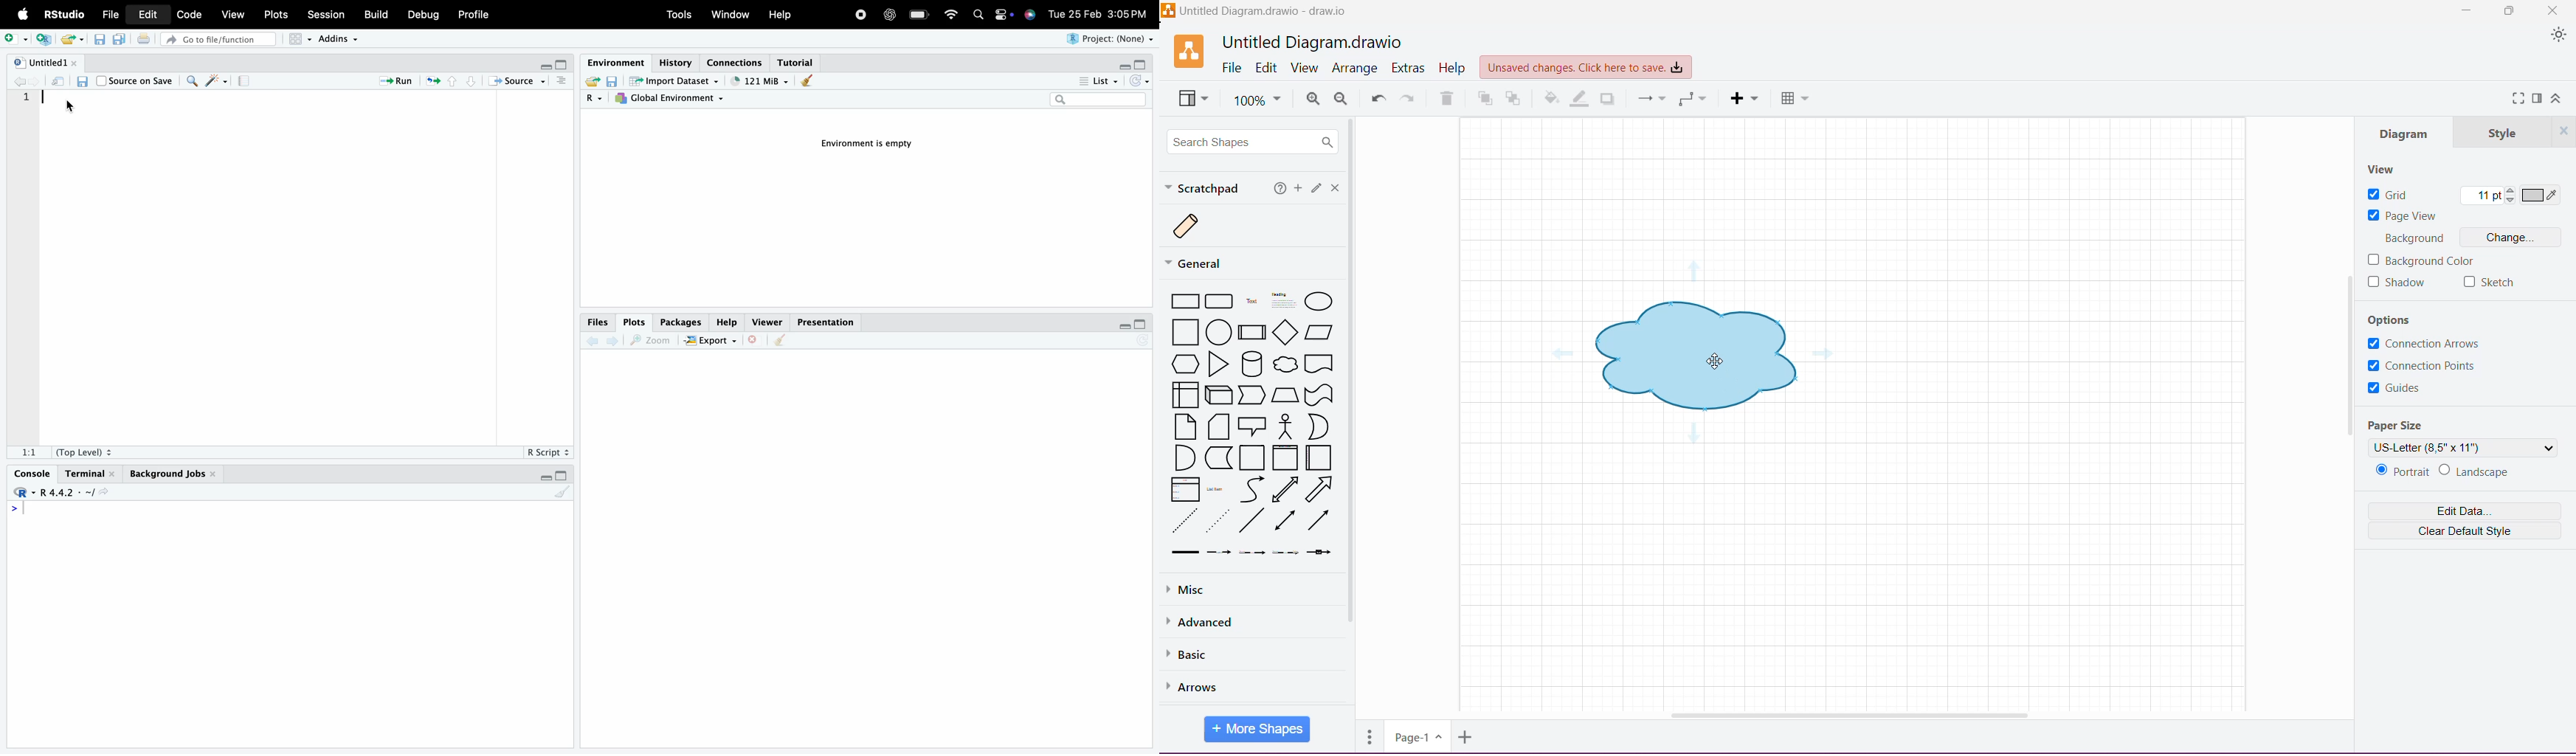  I want to click on Basic, so click(1195, 655).